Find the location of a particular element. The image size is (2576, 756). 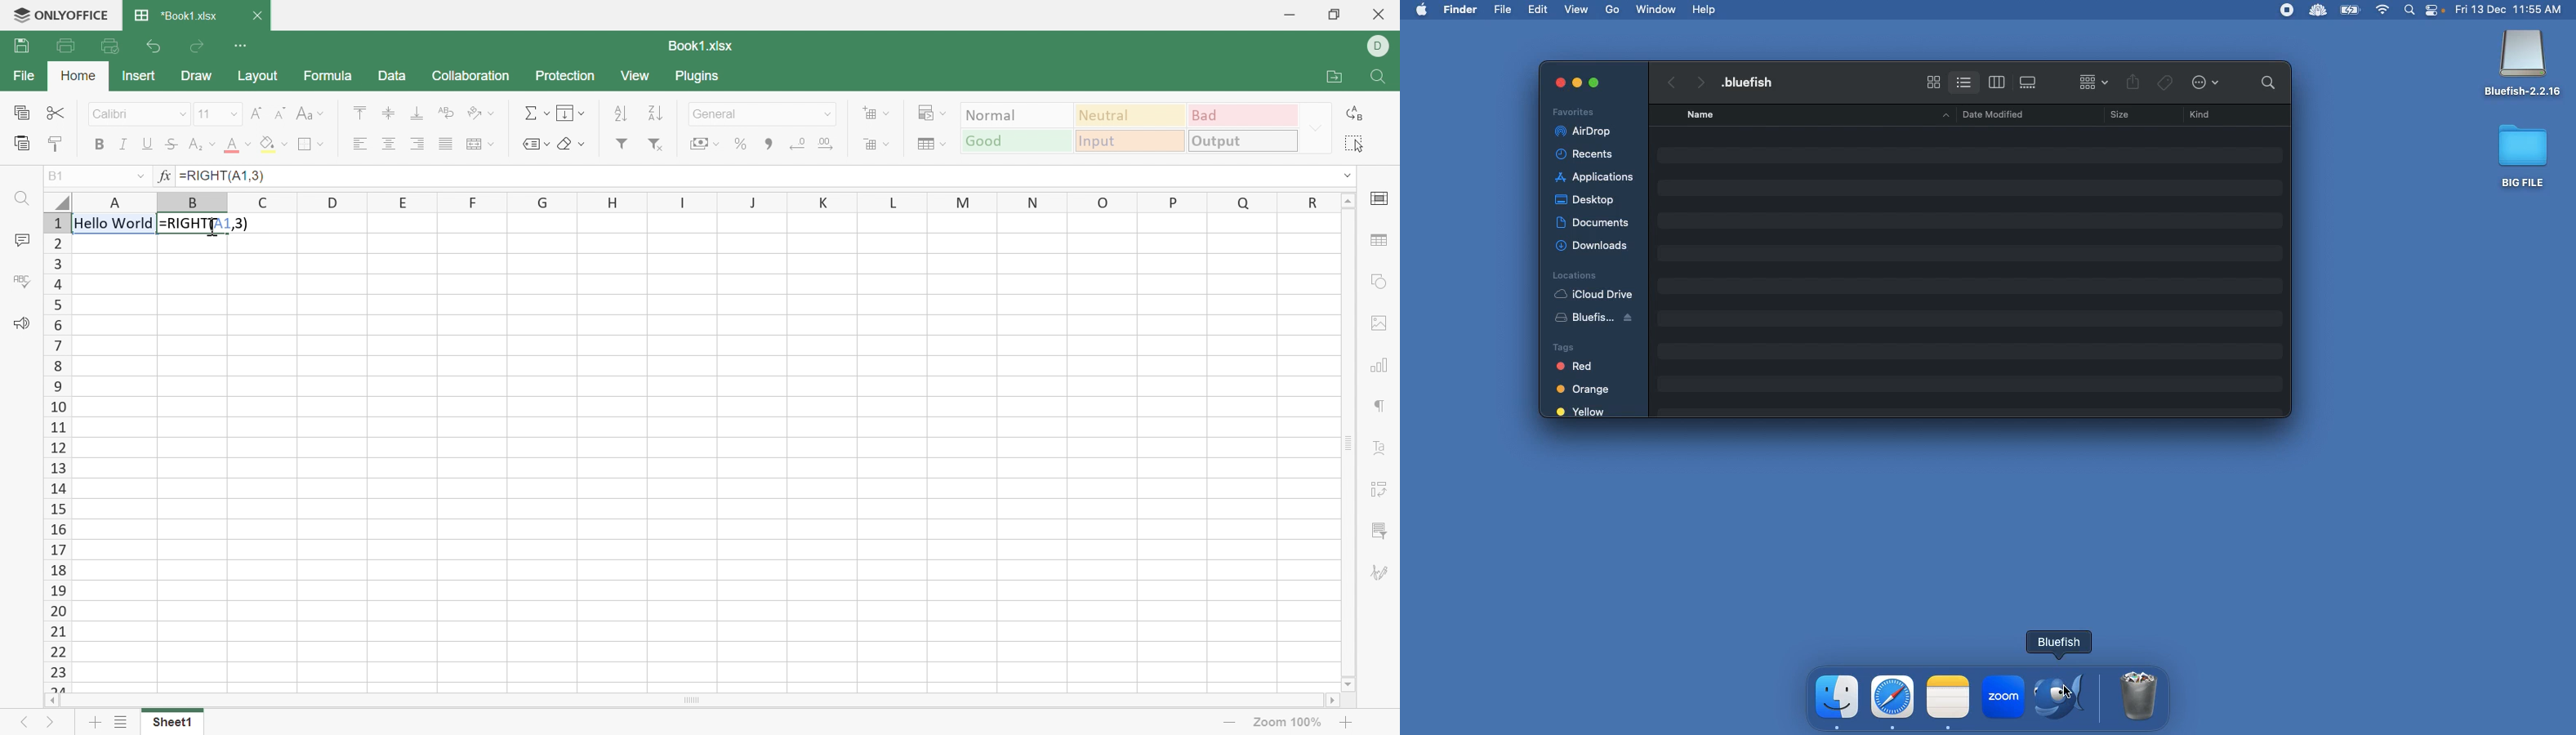

Decrease decimal is located at coordinates (799, 144).